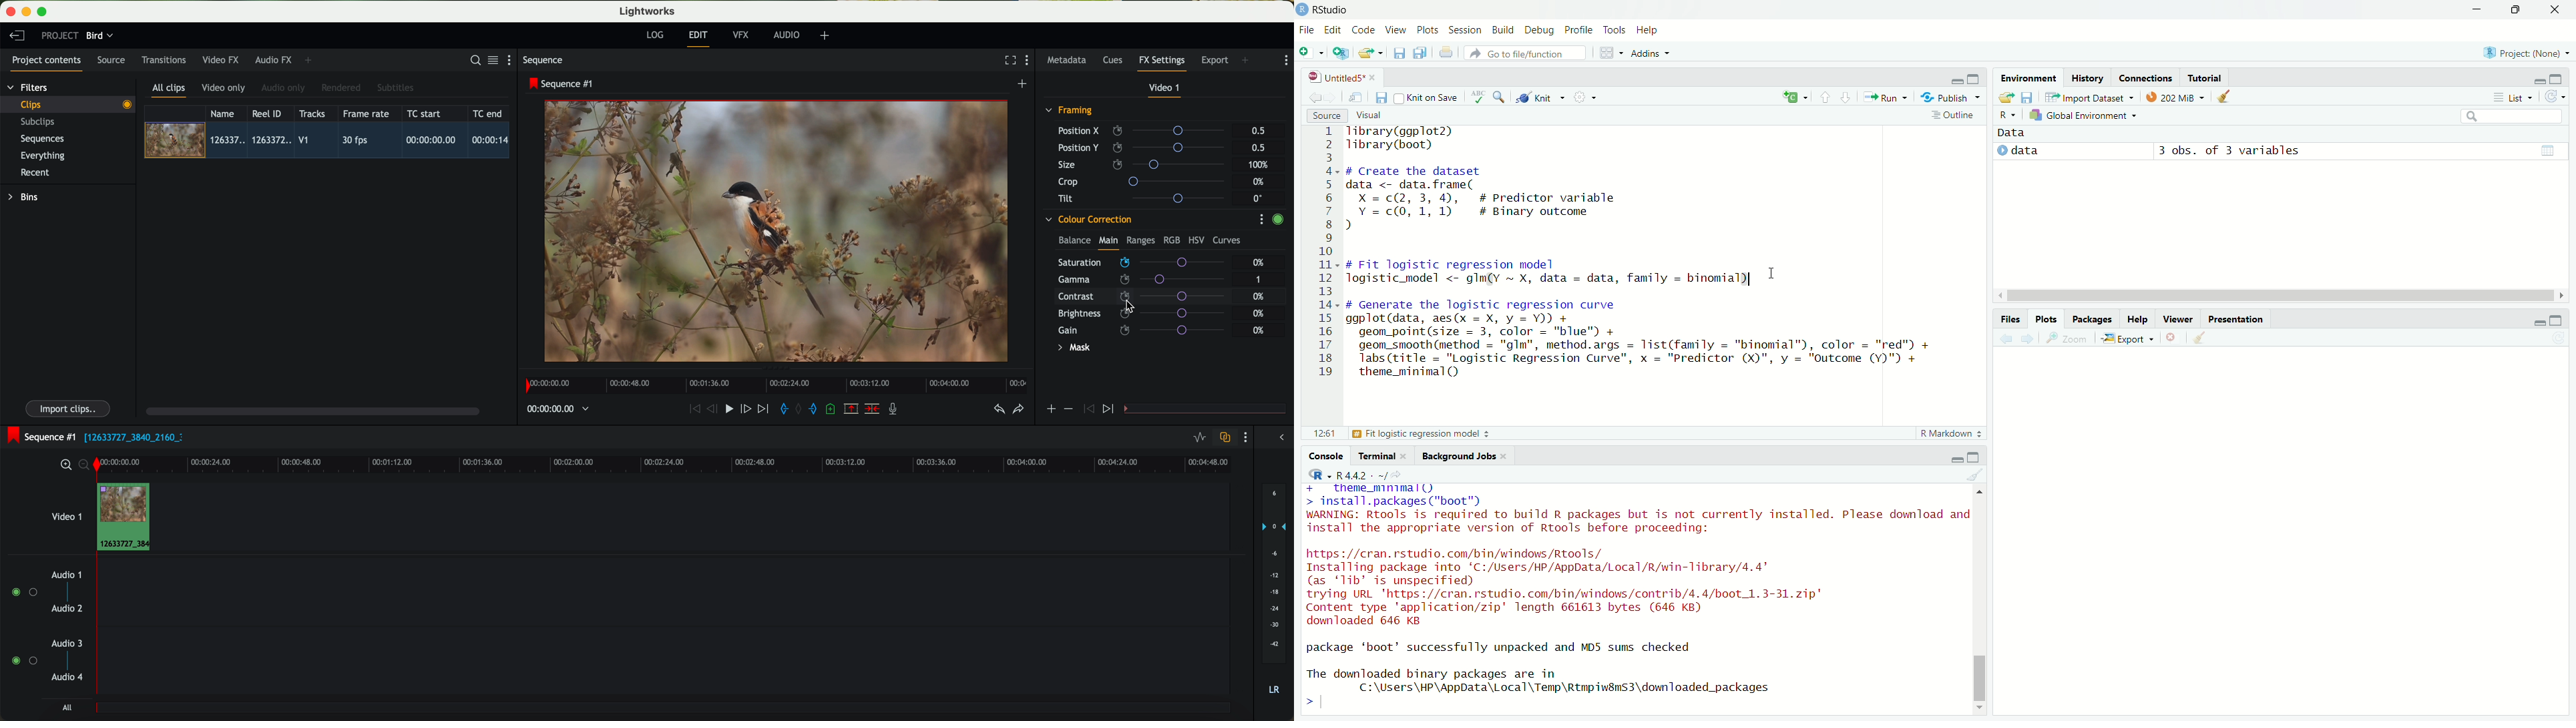 The width and height of the screenshot is (2576, 728). I want to click on maximize, so click(1973, 457).